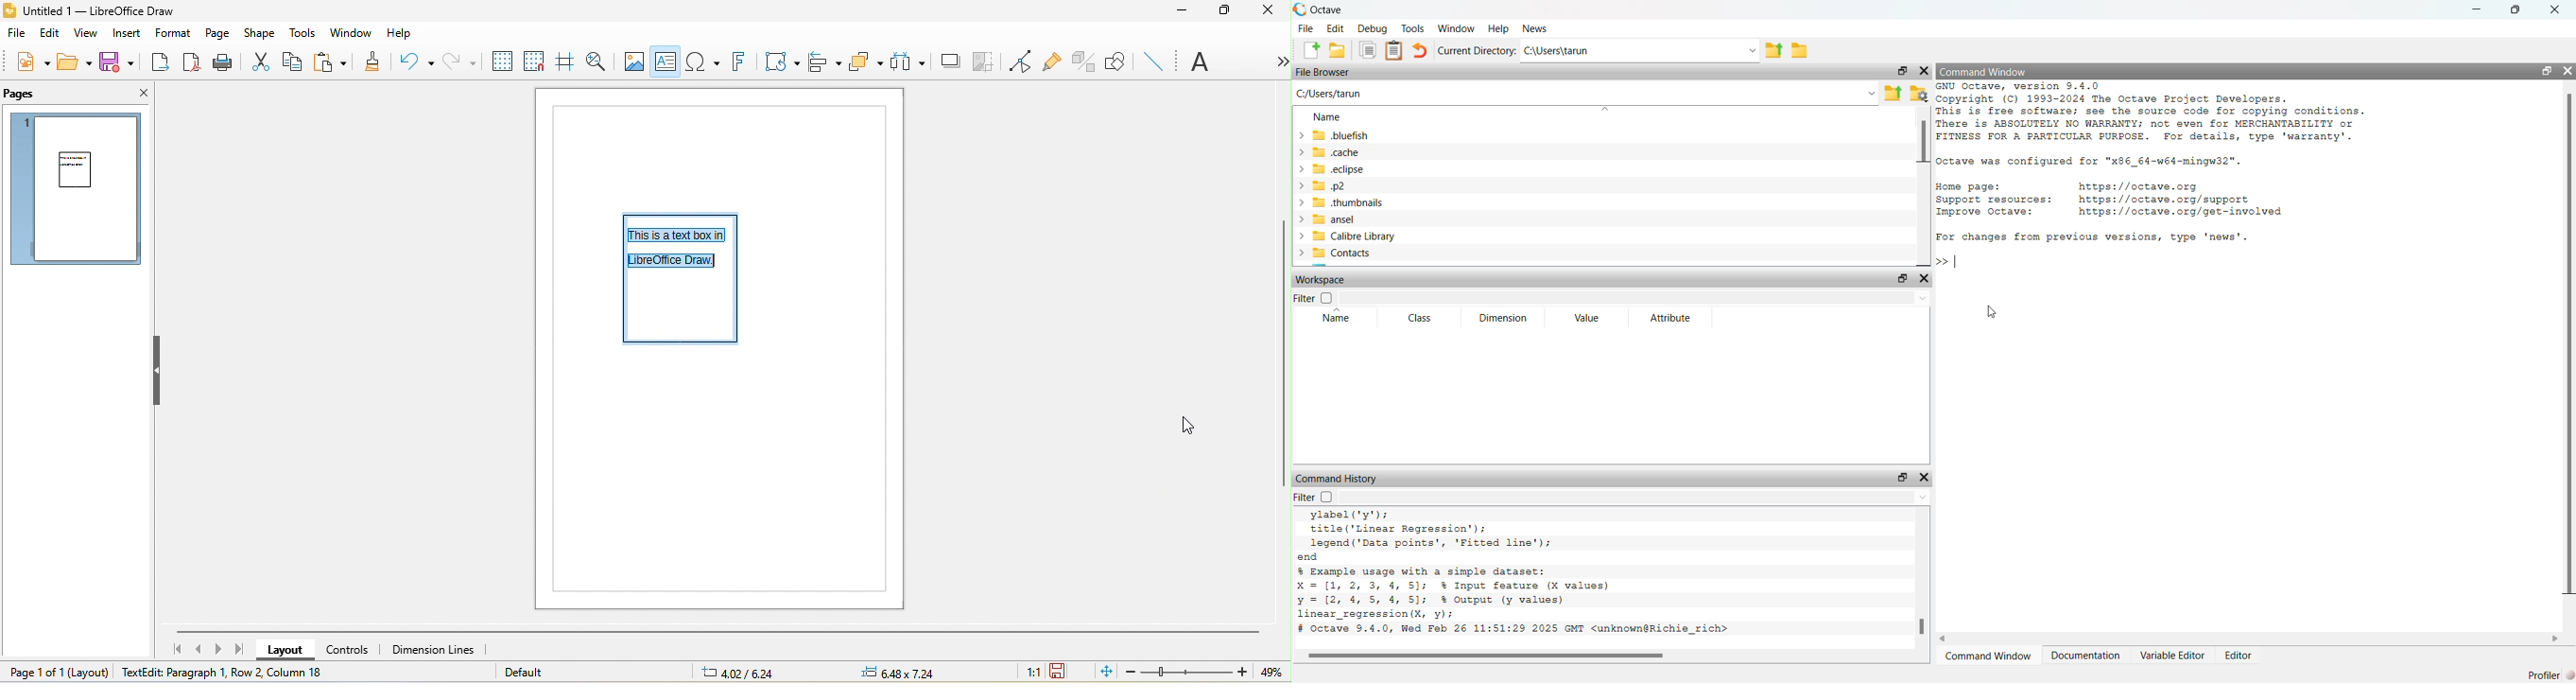  I want to click on display to grids, so click(500, 61).